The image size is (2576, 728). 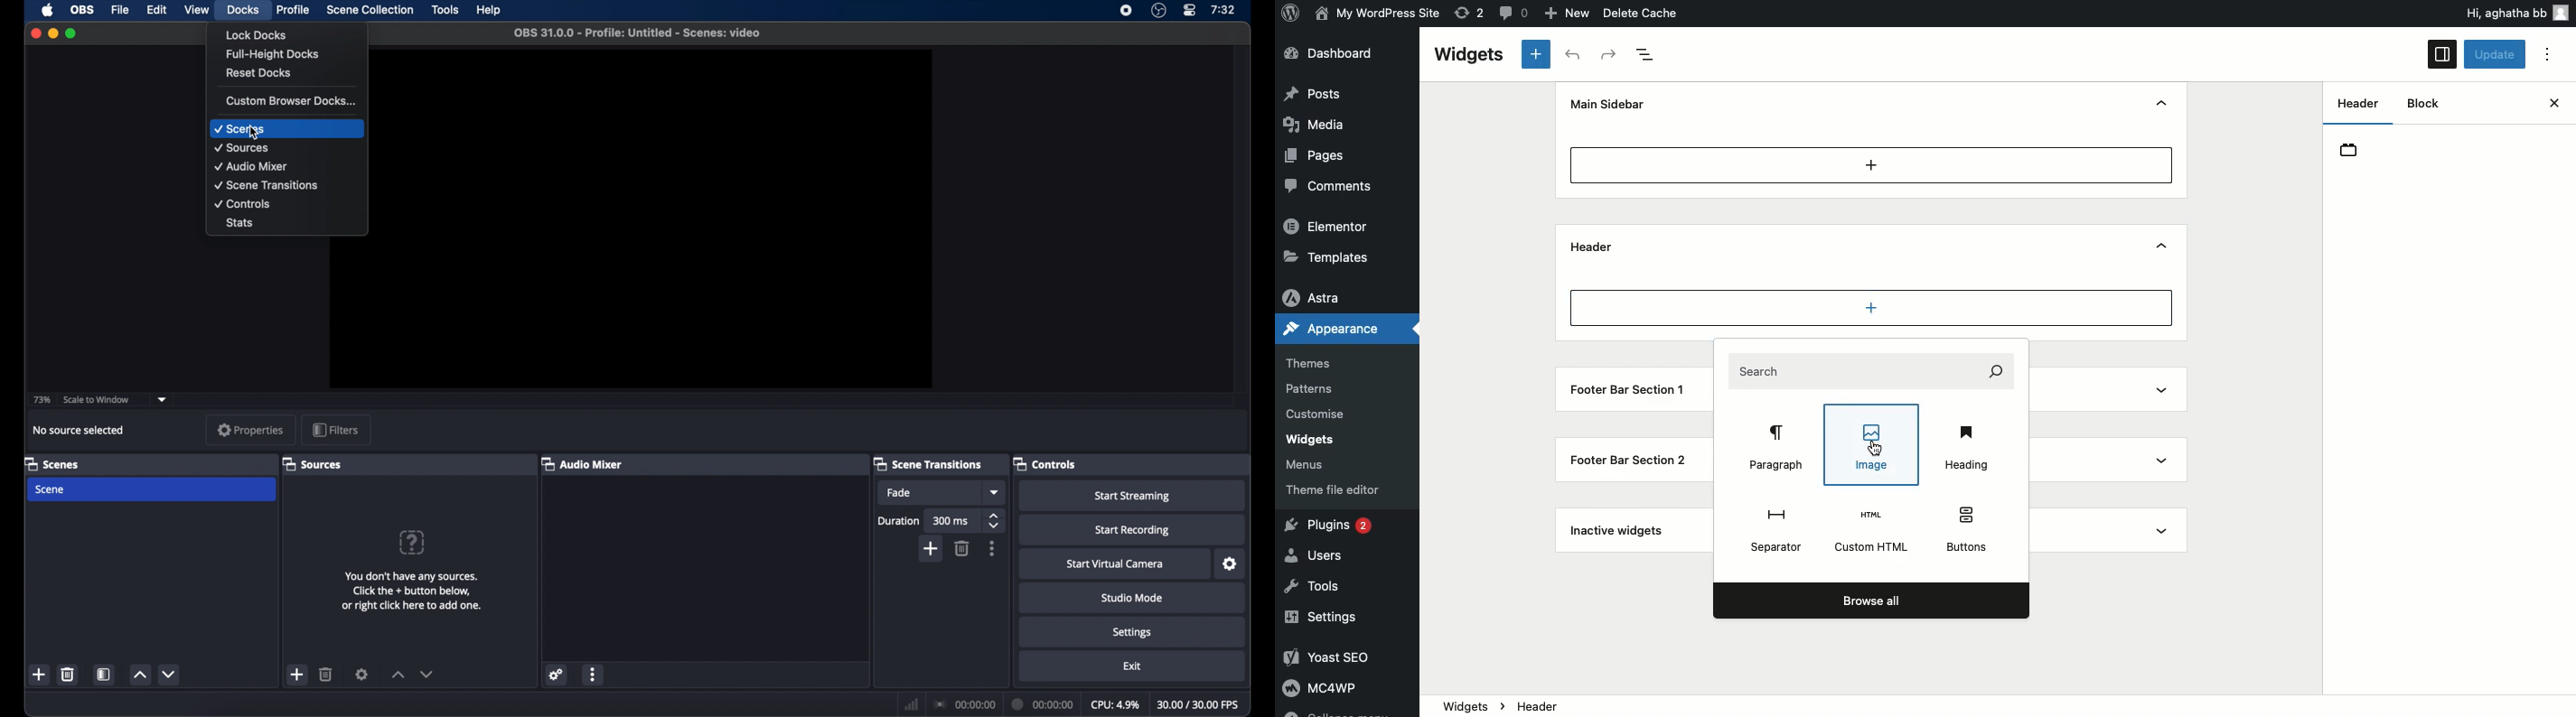 What do you see at coordinates (169, 674) in the screenshot?
I see `decrement` at bounding box center [169, 674].